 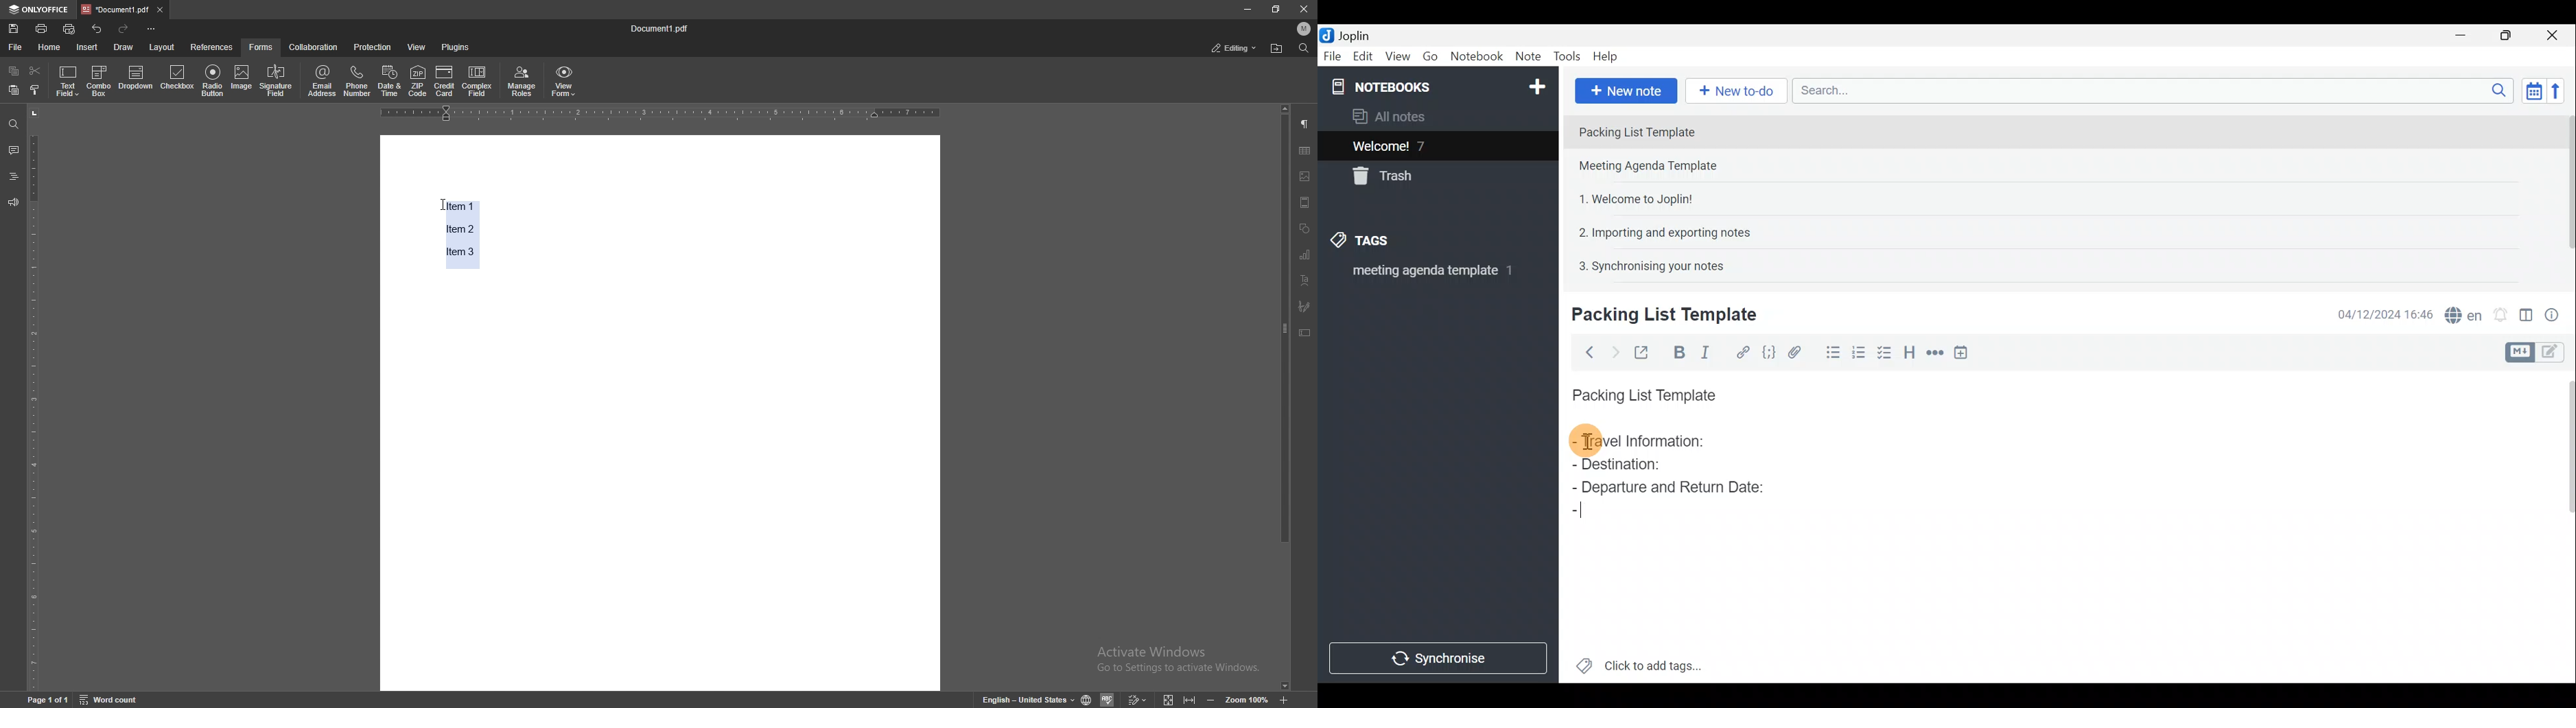 I want to click on Bulleted list, so click(x=1830, y=355).